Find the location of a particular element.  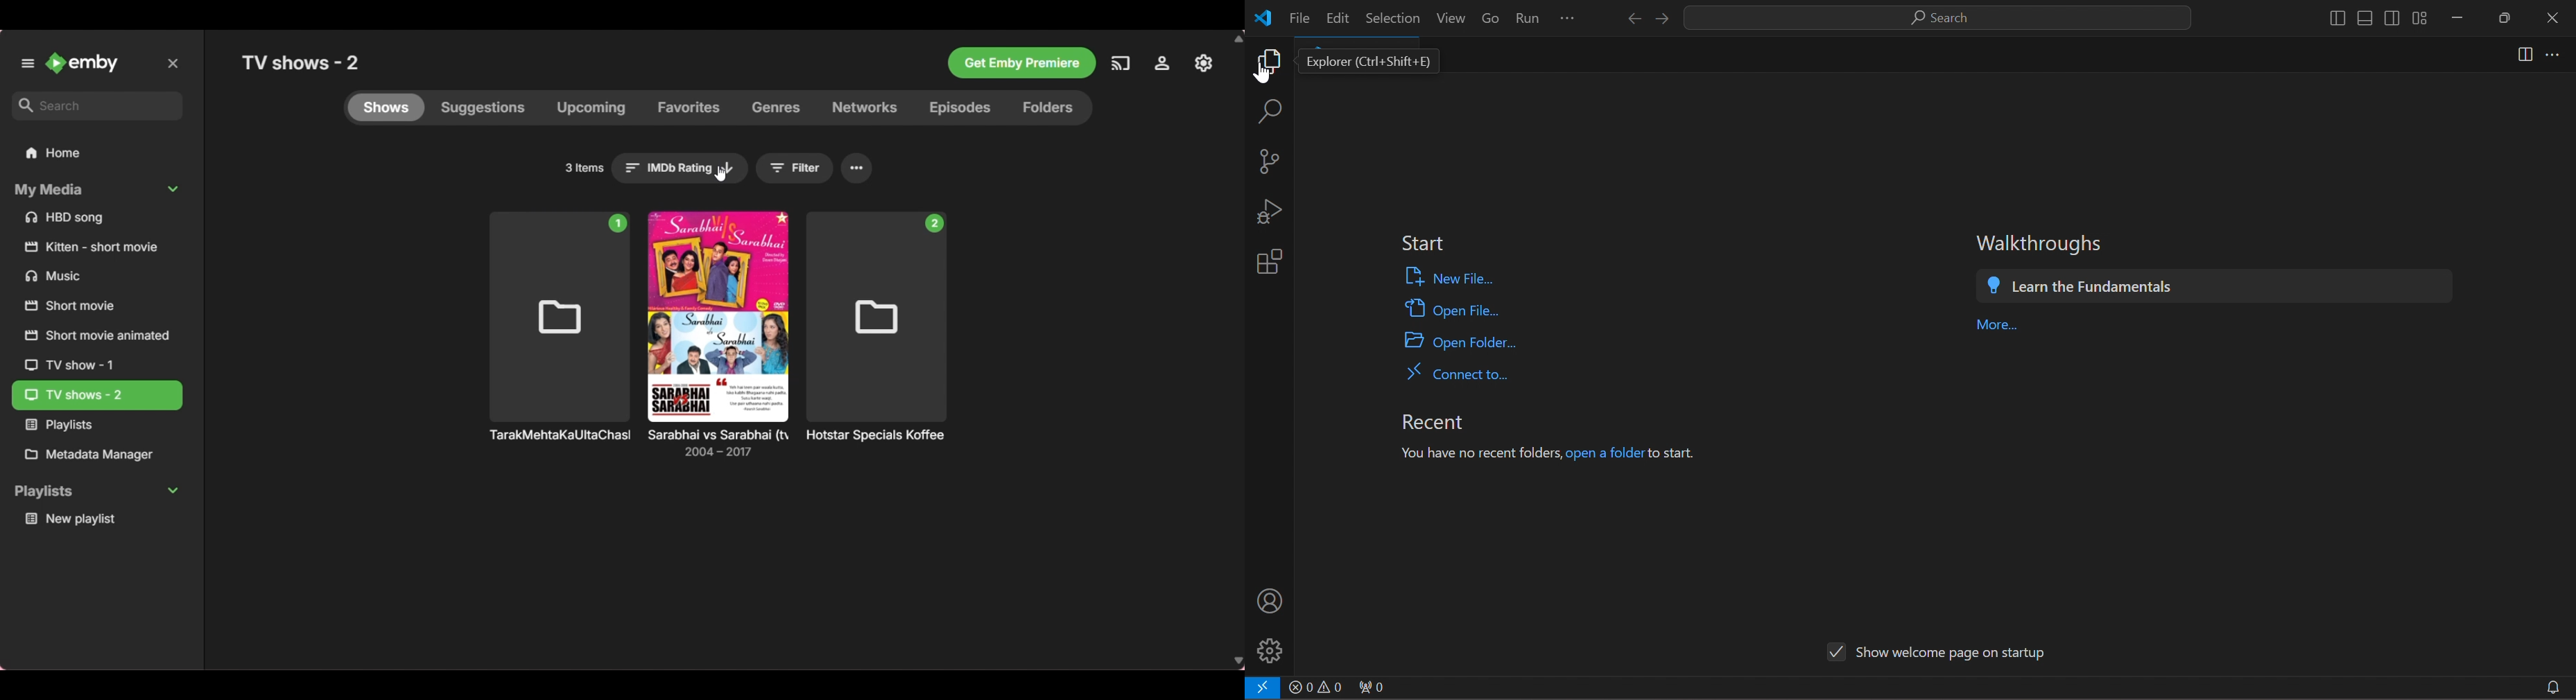

bug is located at coordinates (1273, 215).